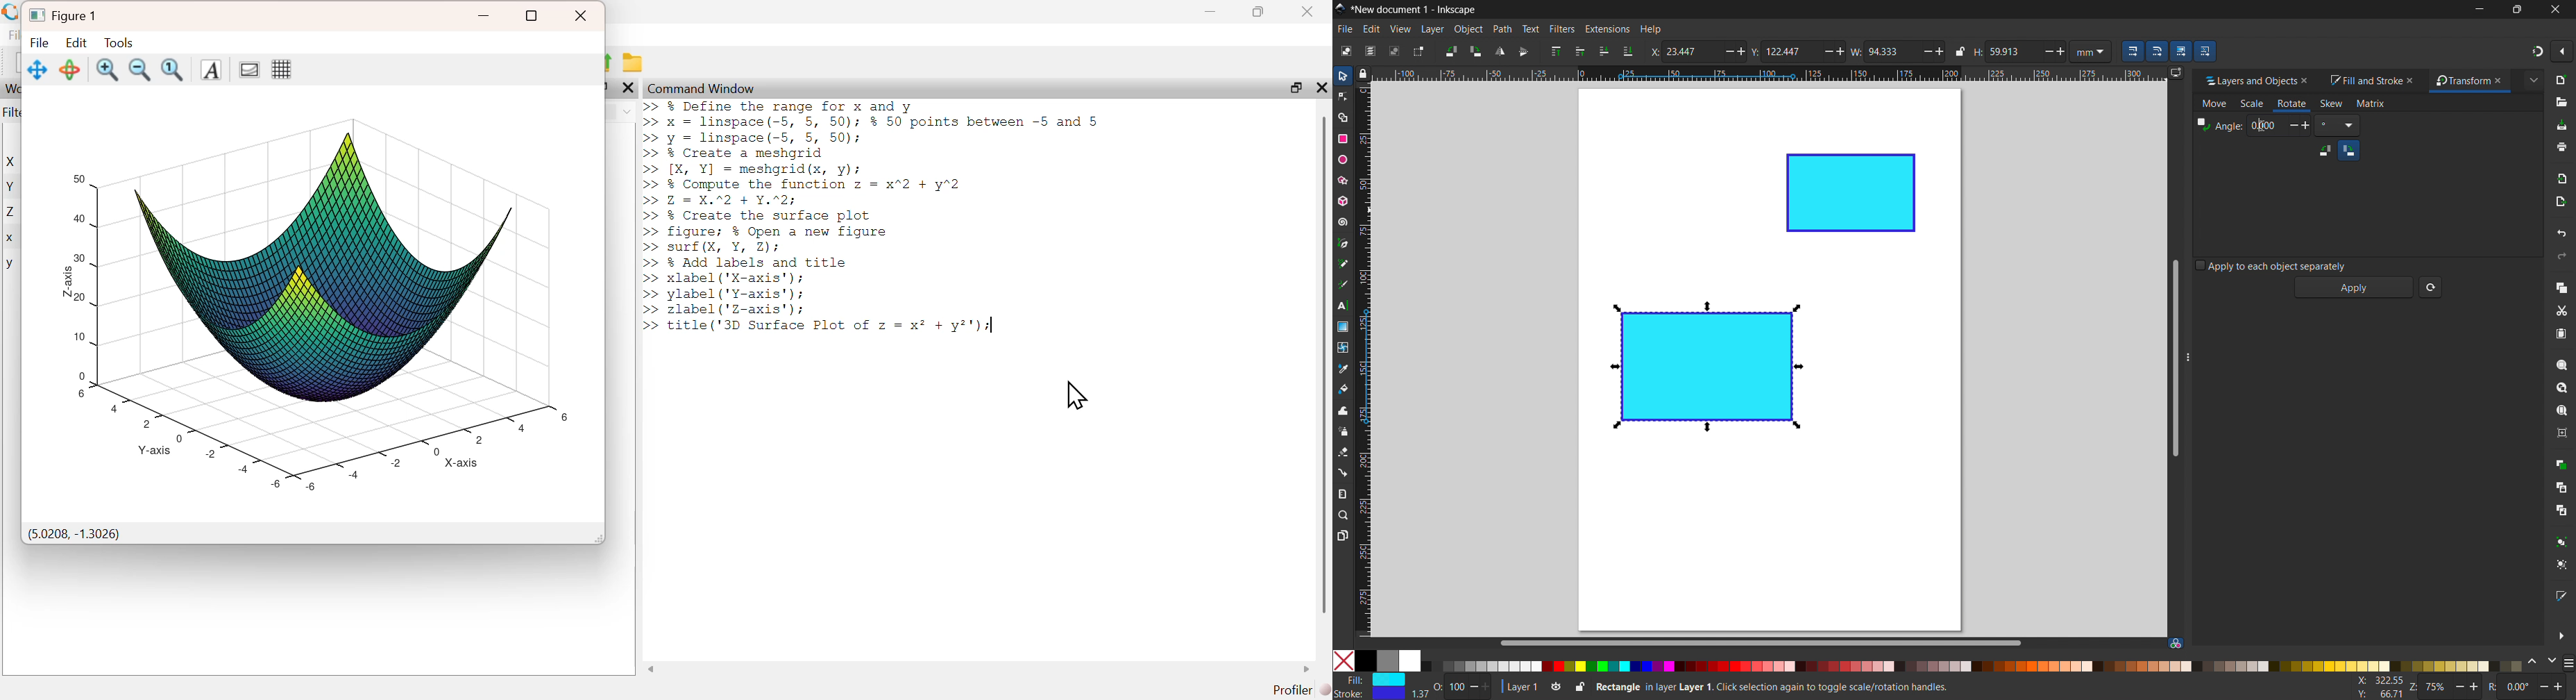 Image resolution: width=2576 pixels, height=700 pixels. What do you see at coordinates (1740, 51) in the screenshot?
I see `Add/ increase` at bounding box center [1740, 51].